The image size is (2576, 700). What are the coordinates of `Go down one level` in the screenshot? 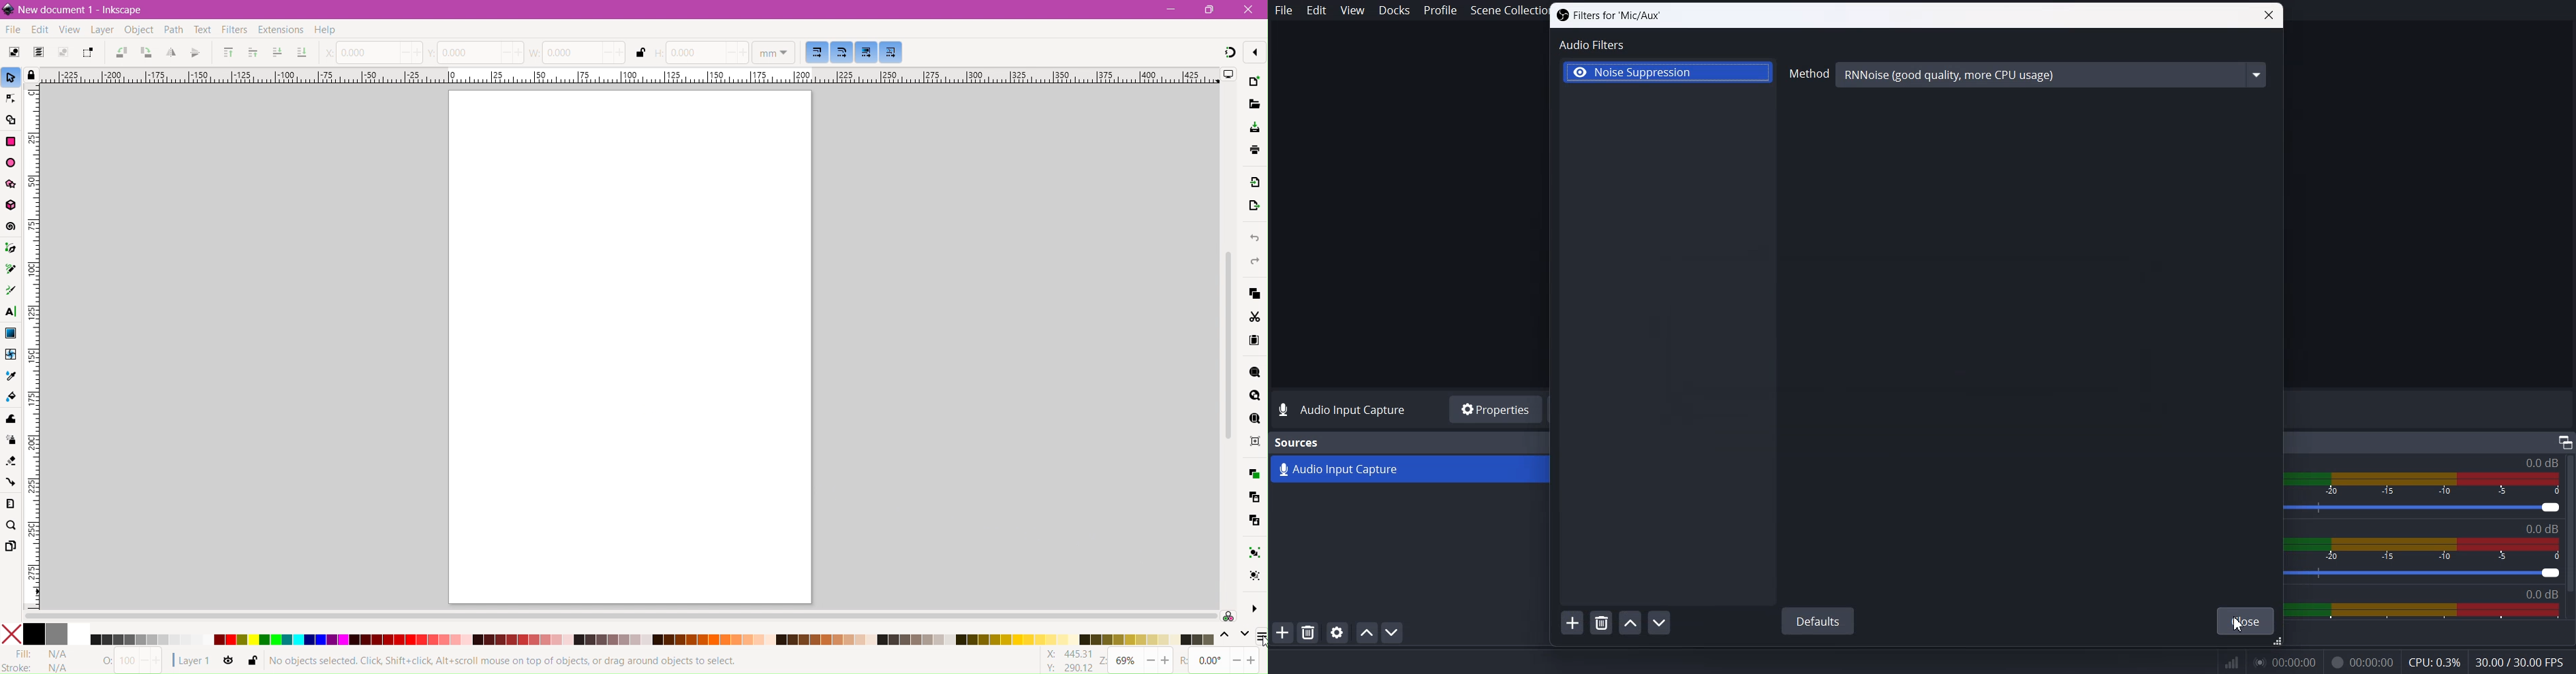 It's located at (1244, 637).